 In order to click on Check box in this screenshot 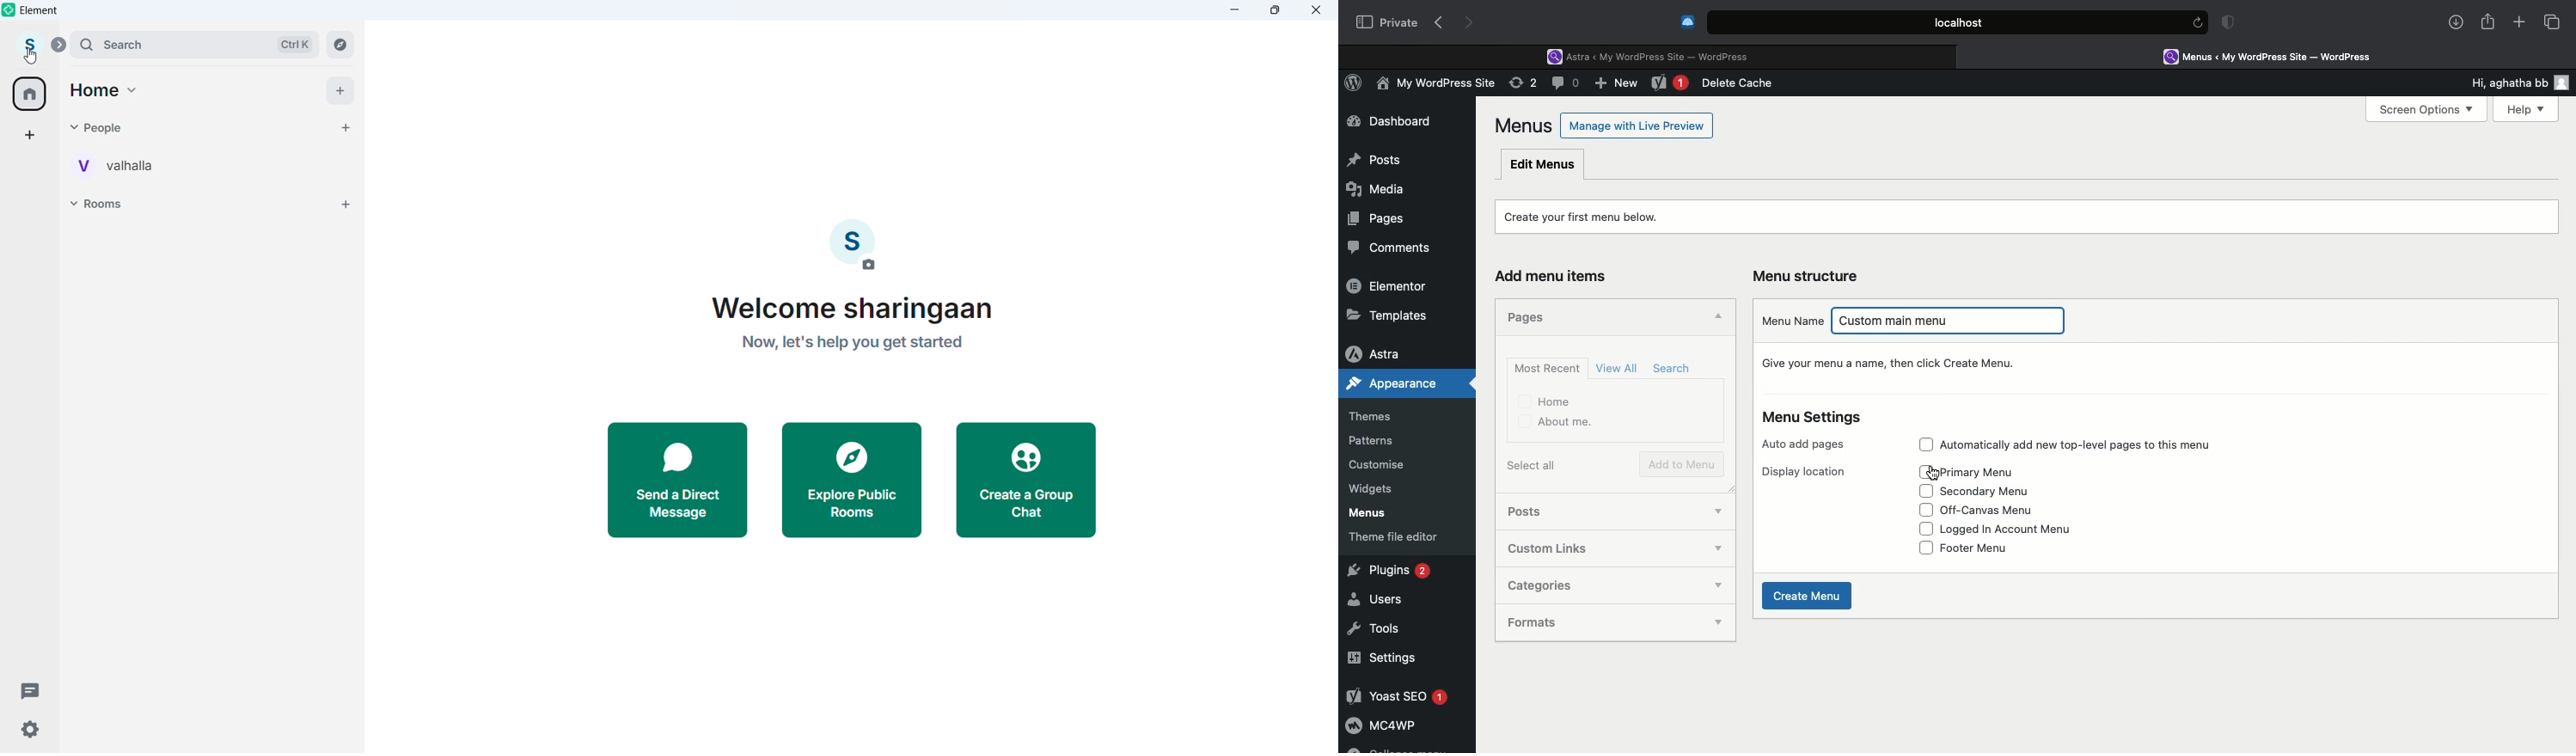, I will do `click(1920, 444)`.